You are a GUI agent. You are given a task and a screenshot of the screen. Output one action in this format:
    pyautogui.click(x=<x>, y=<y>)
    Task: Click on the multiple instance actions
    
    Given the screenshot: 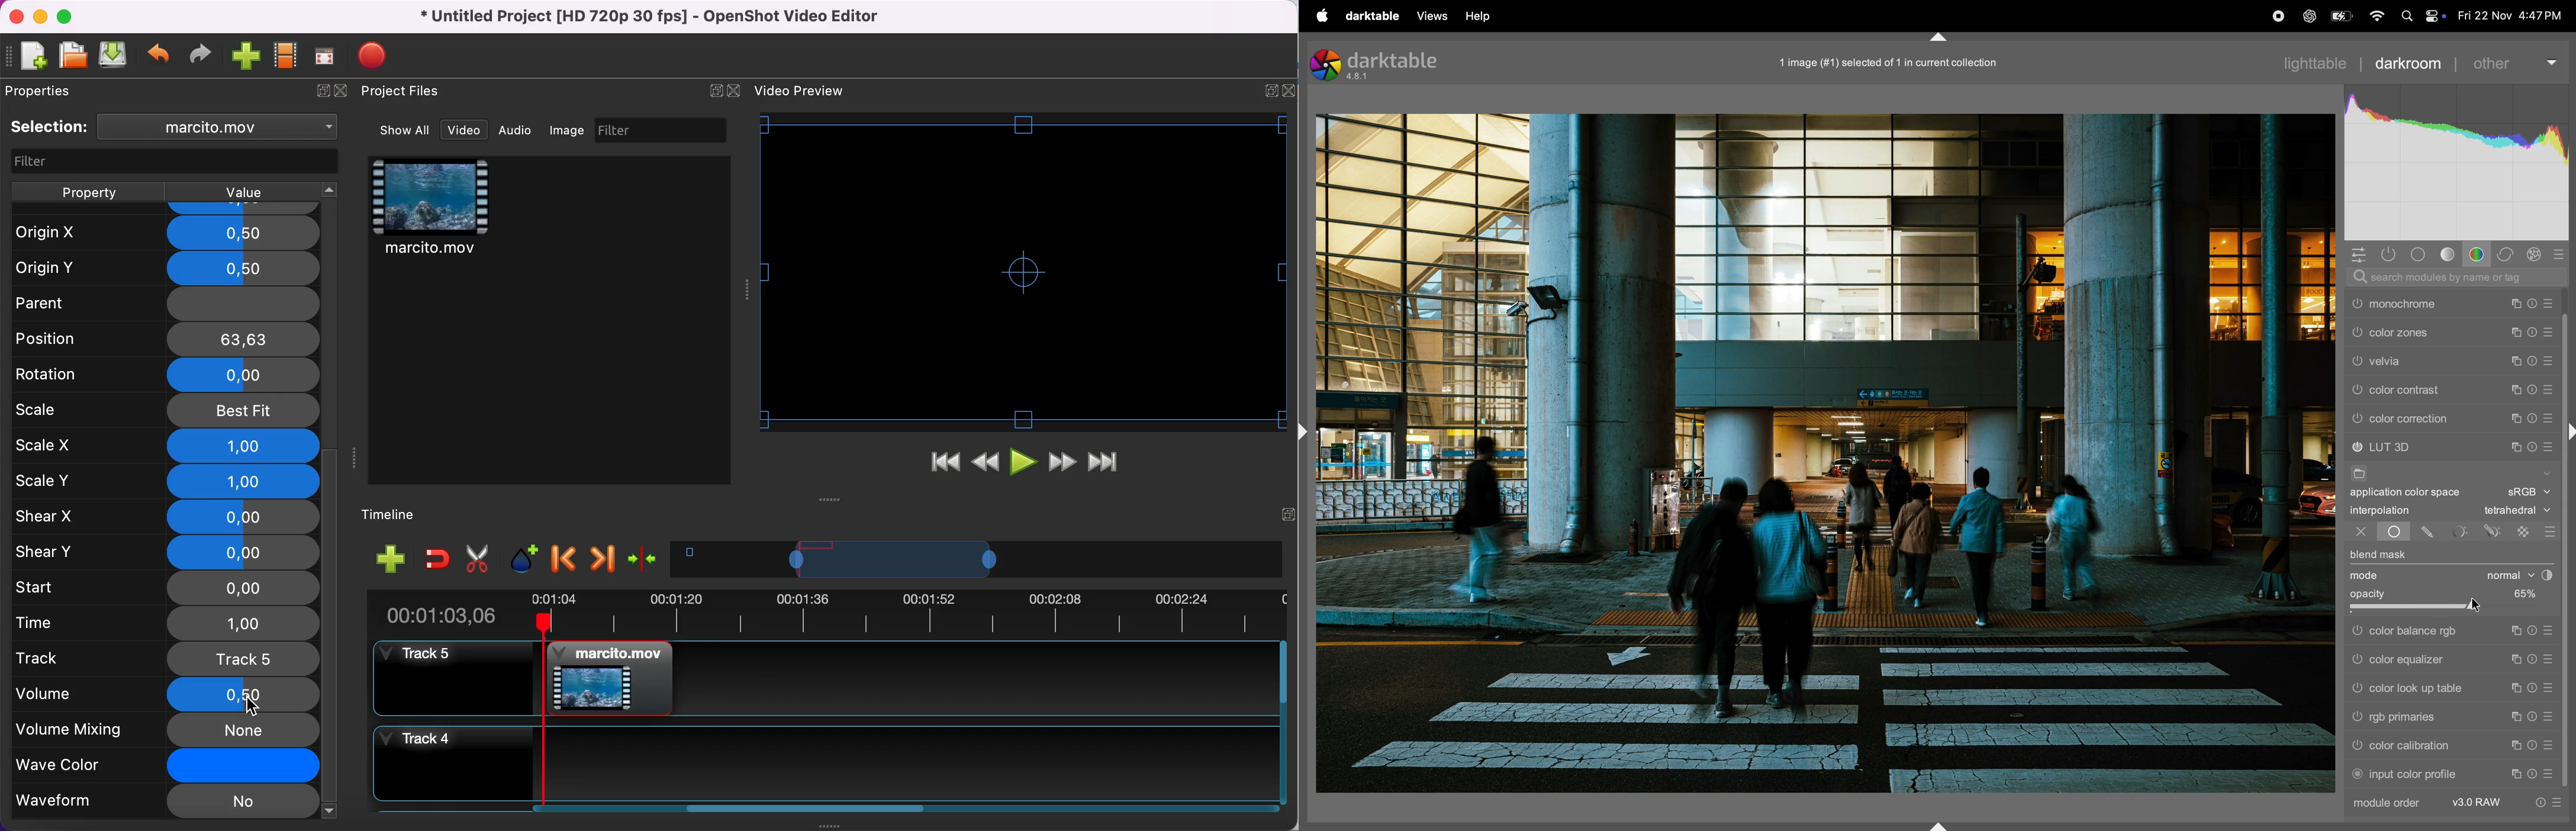 What is the action you would take?
    pyautogui.click(x=2516, y=746)
    